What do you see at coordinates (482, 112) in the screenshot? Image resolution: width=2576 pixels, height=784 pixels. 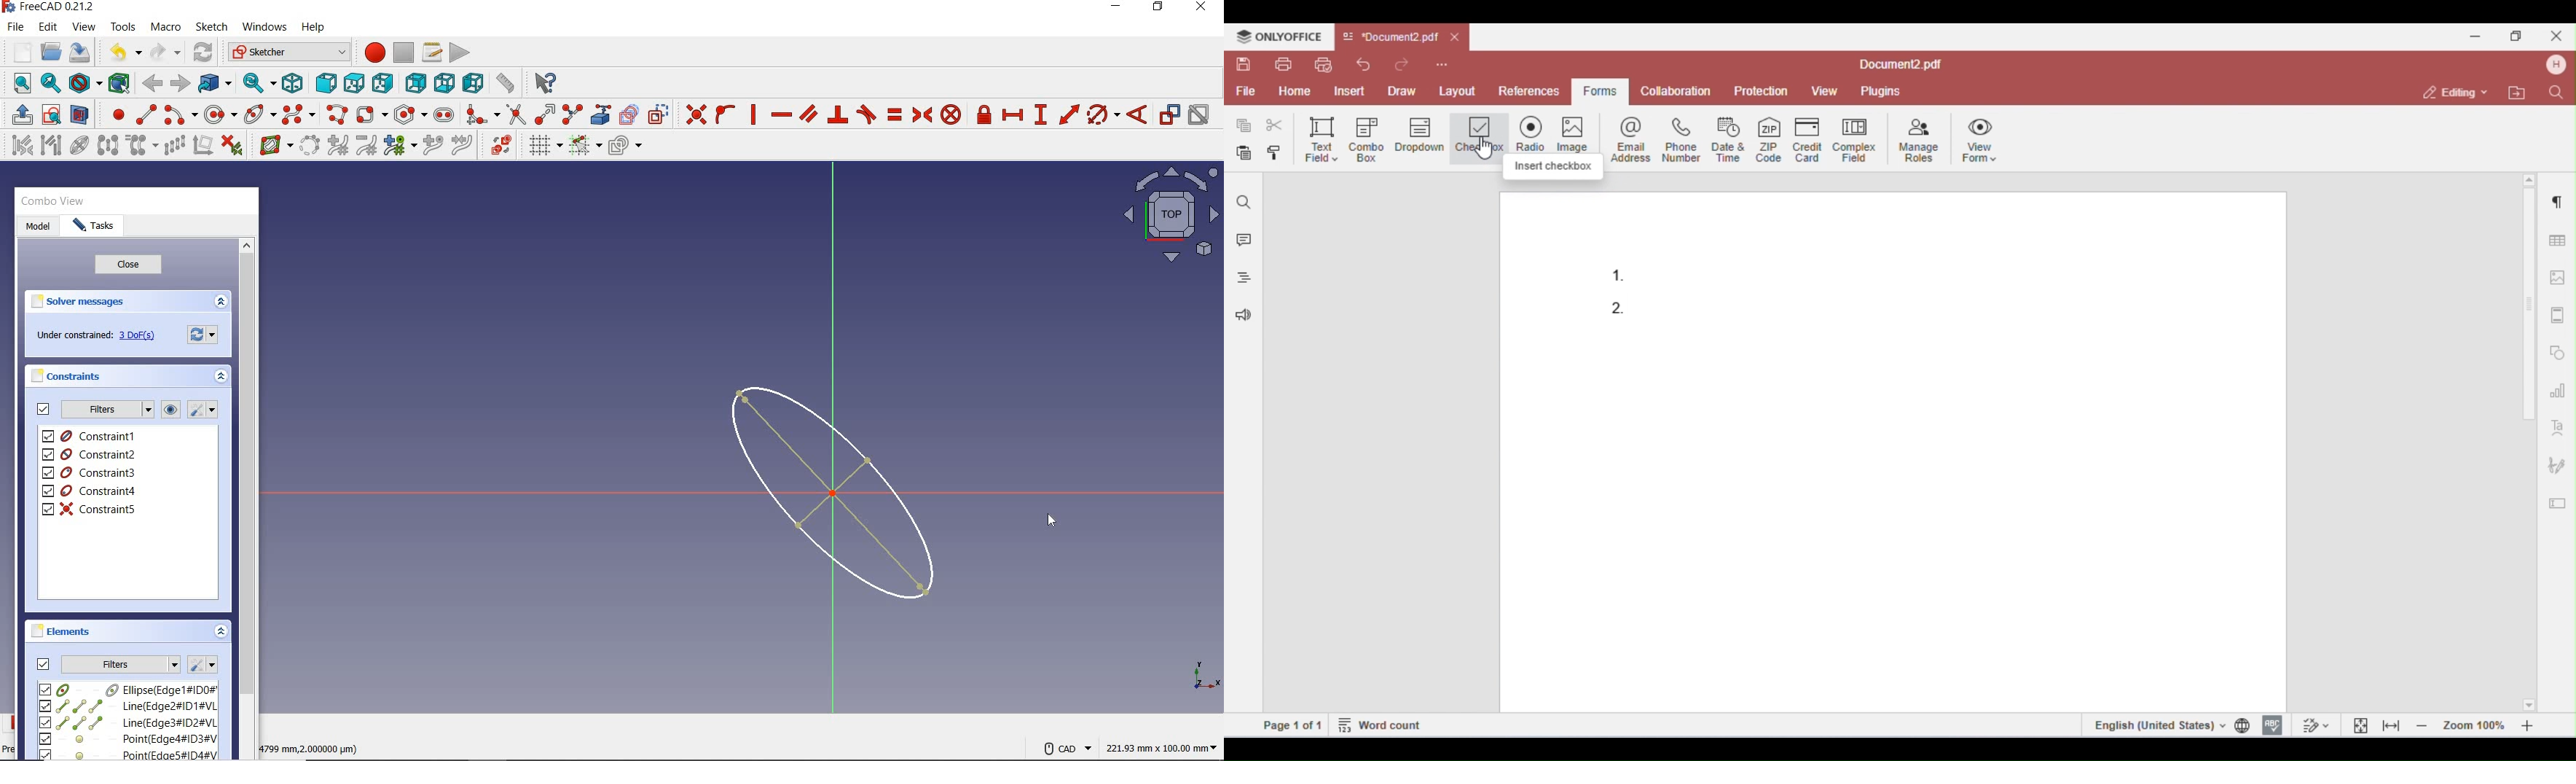 I see `create fillet` at bounding box center [482, 112].